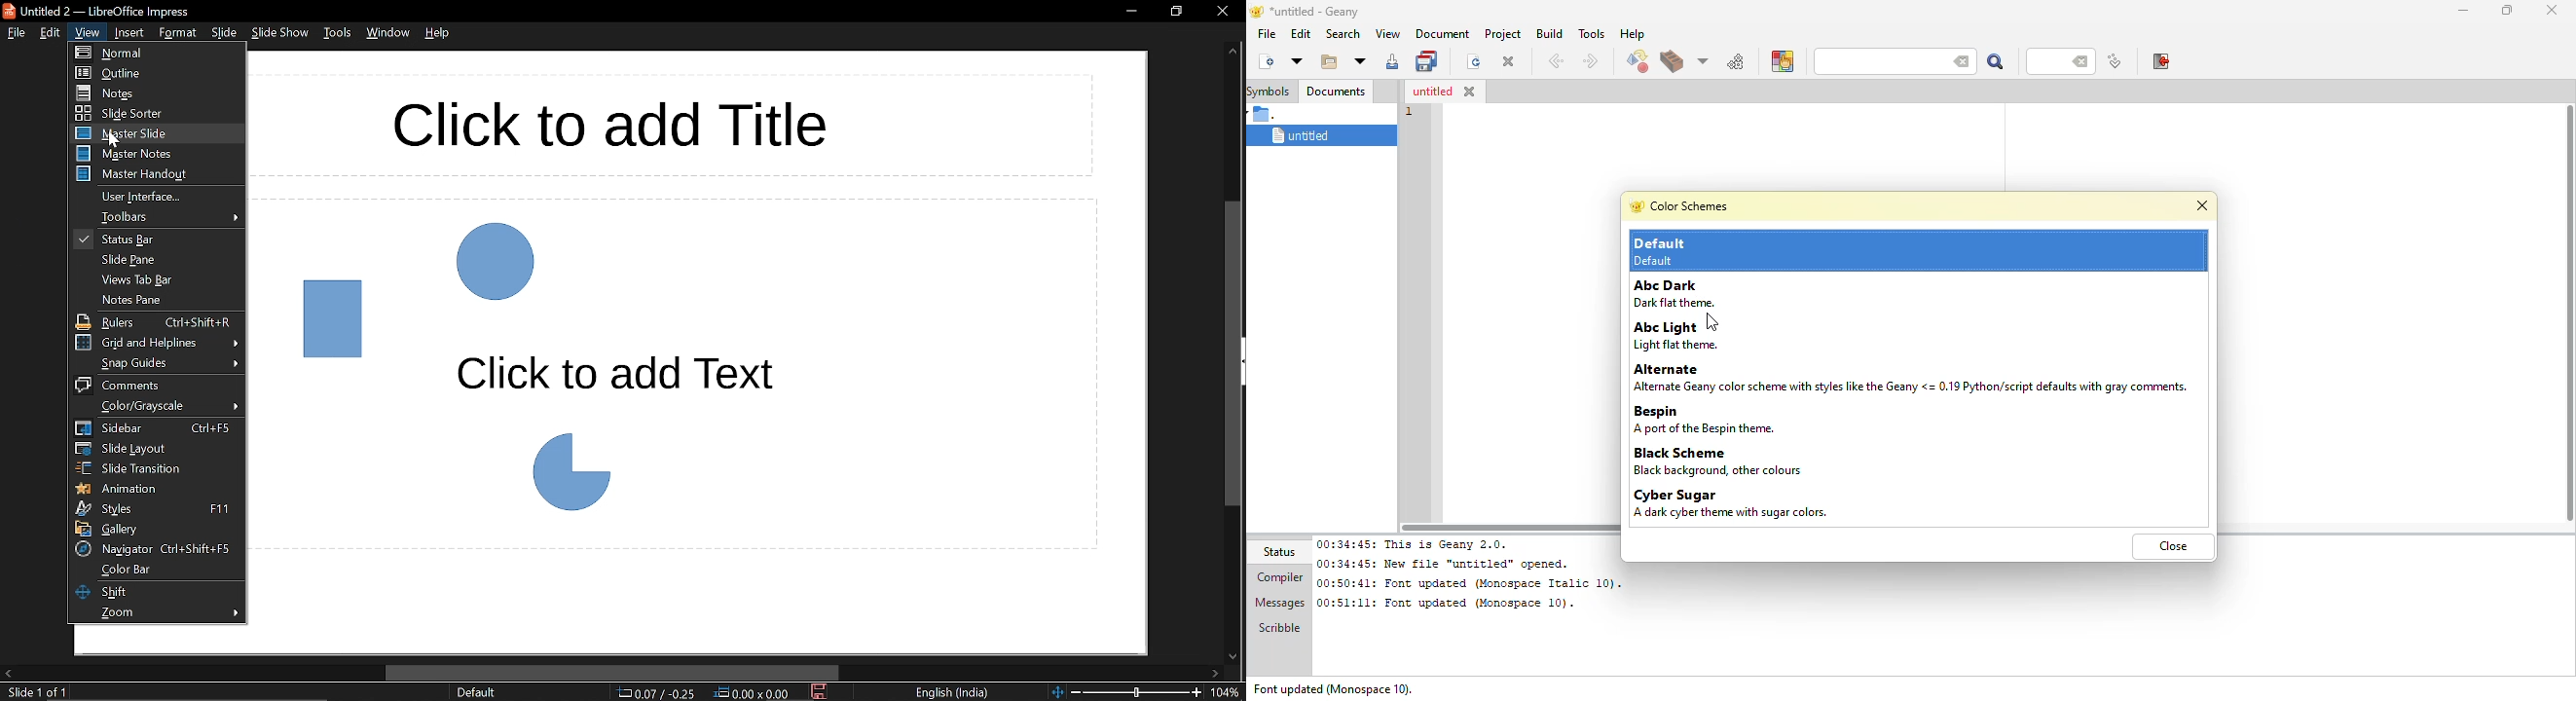 The image size is (2576, 728). Describe the element at coordinates (1729, 461) in the screenshot. I see `Black Scheme Black background, other colours` at that location.